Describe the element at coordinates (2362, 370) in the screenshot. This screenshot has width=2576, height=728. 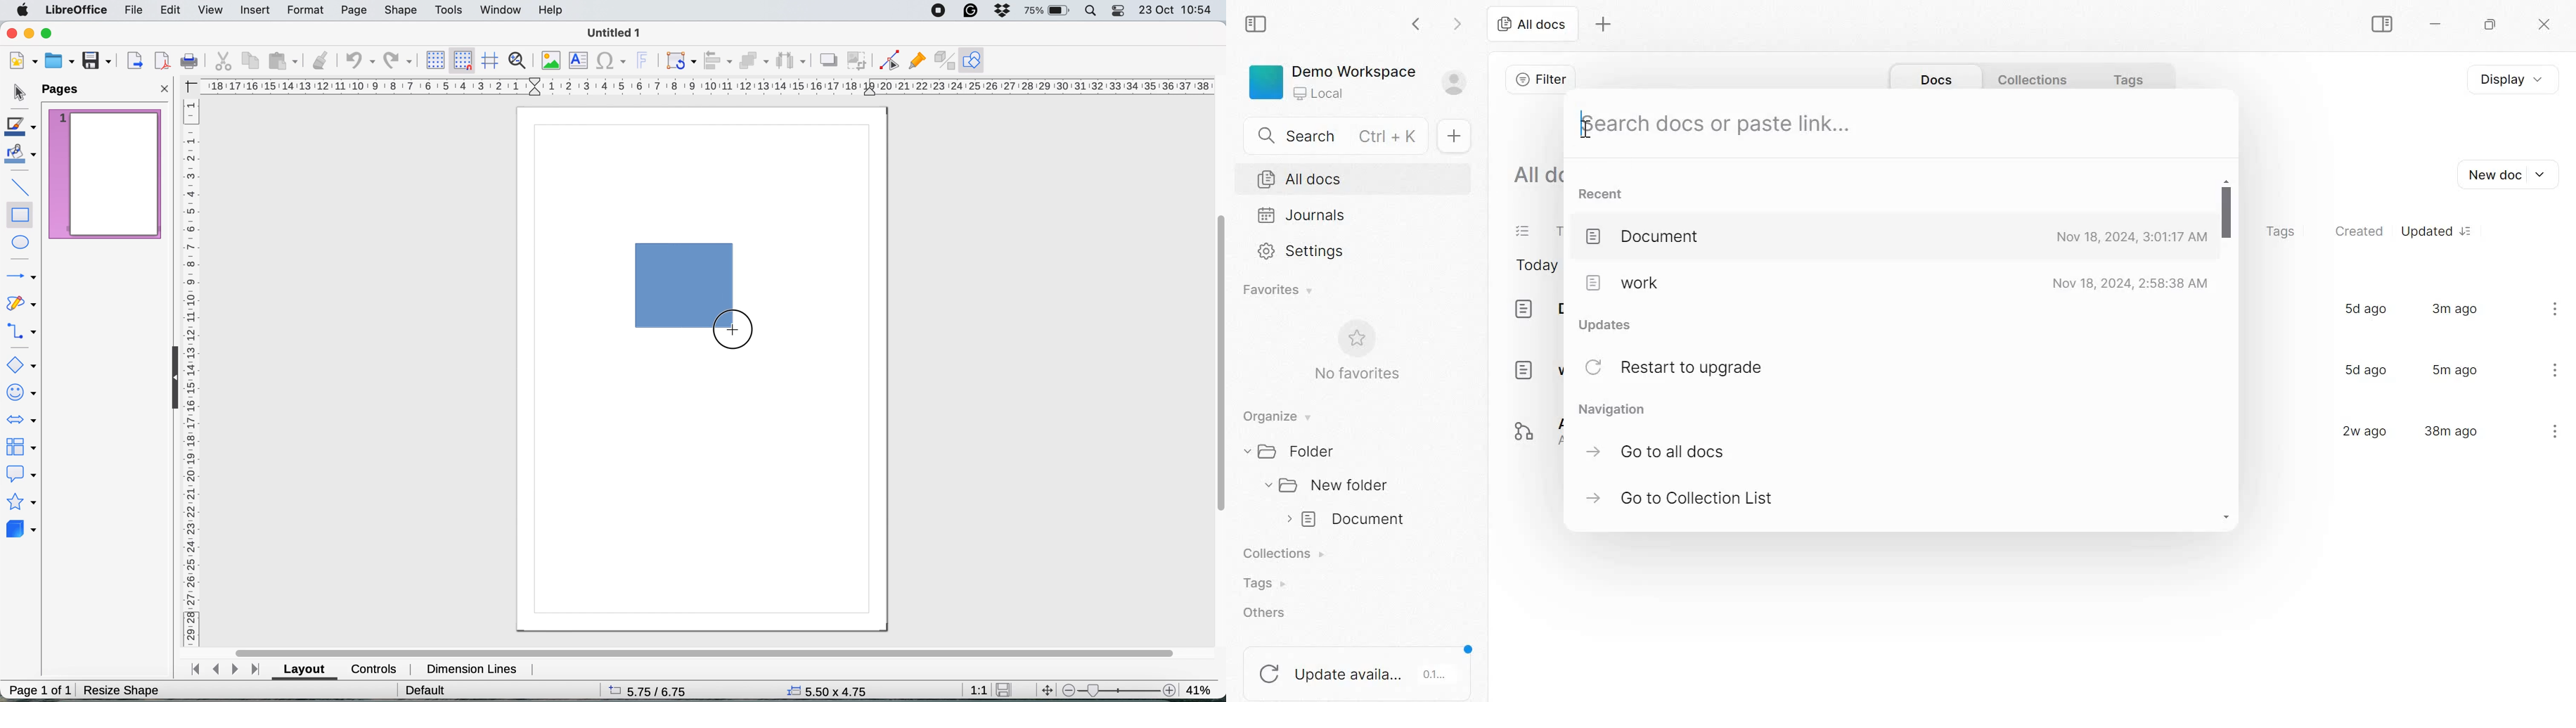
I see `5d ago` at that location.